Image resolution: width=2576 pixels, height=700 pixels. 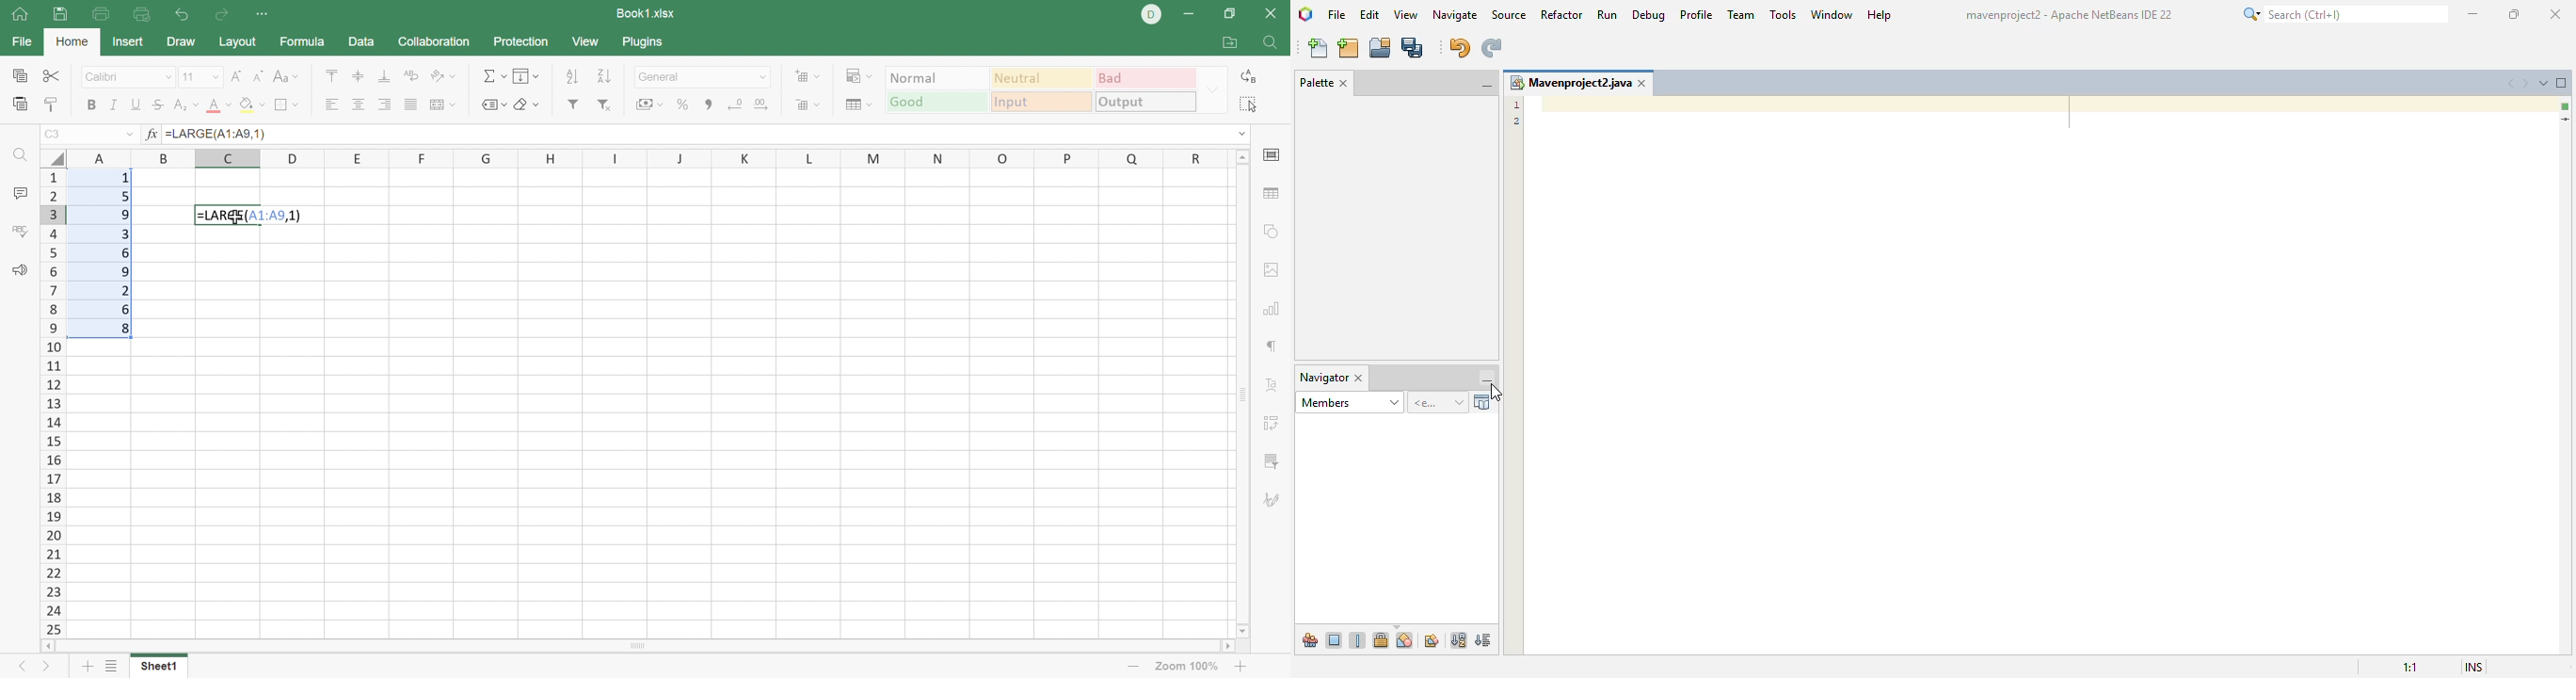 What do you see at coordinates (858, 106) in the screenshot?
I see `Format table as template` at bounding box center [858, 106].